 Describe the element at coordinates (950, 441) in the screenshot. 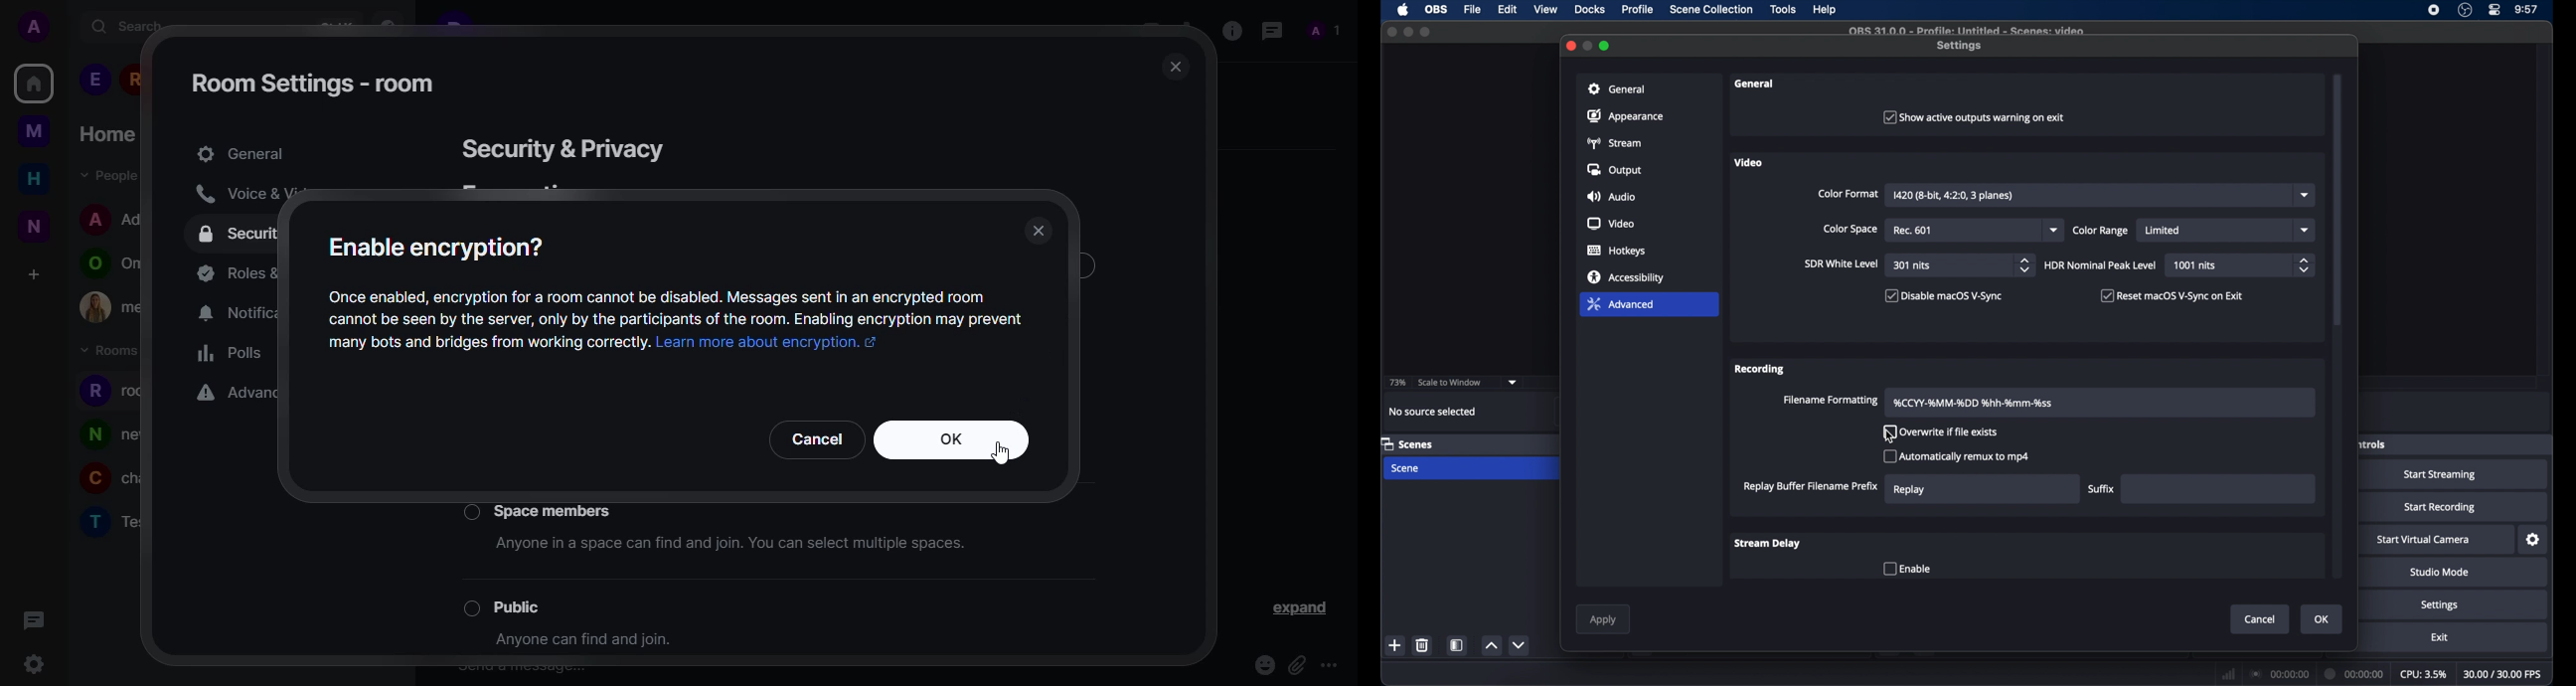

I see `ok` at that location.